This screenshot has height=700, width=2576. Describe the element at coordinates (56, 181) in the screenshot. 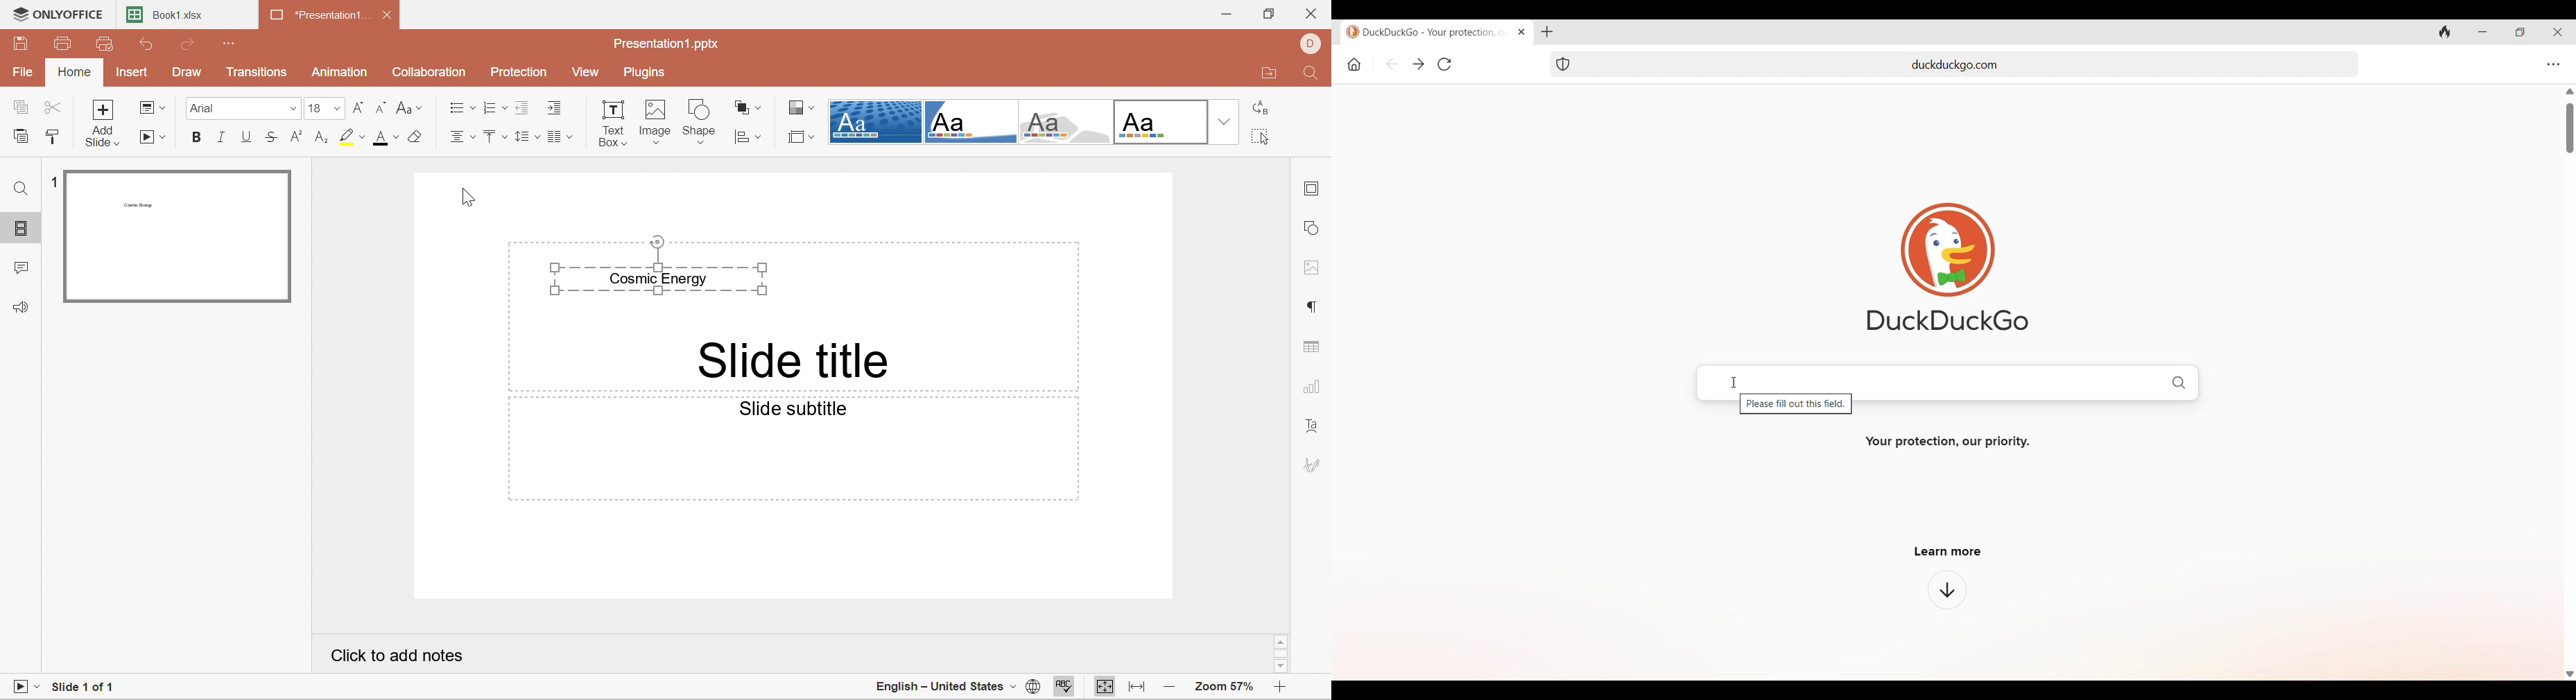

I see `1` at that location.